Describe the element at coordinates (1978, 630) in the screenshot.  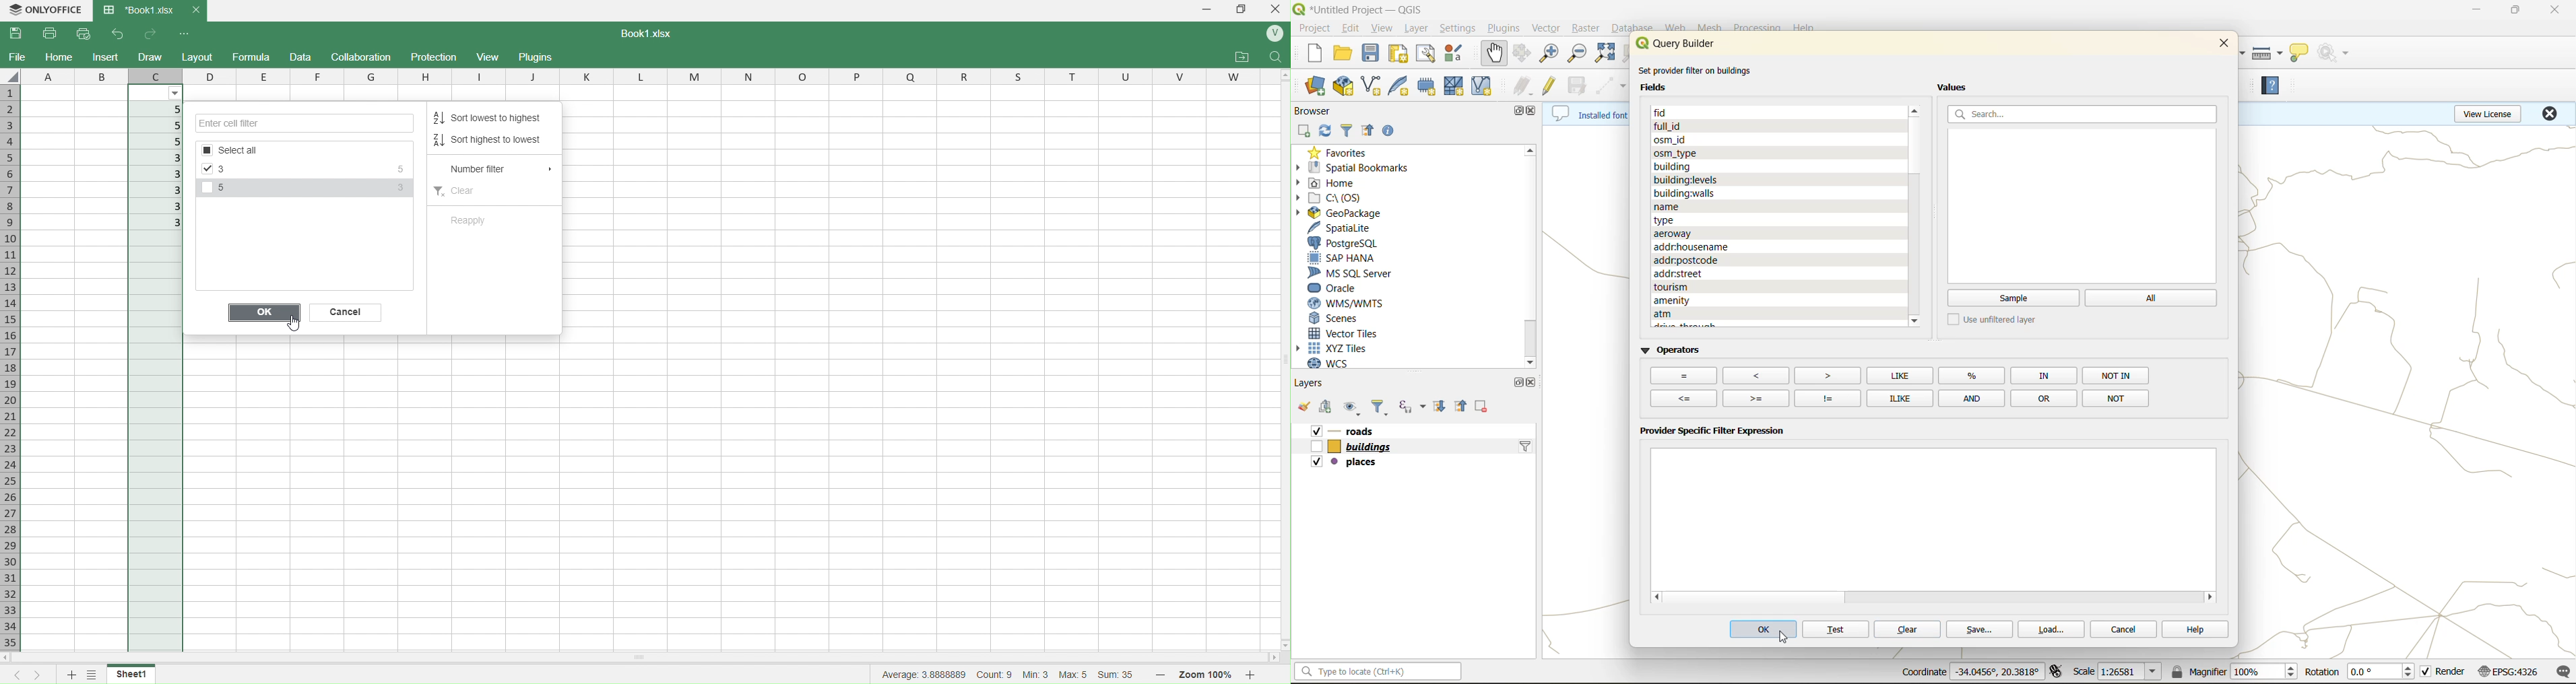
I see `save` at that location.